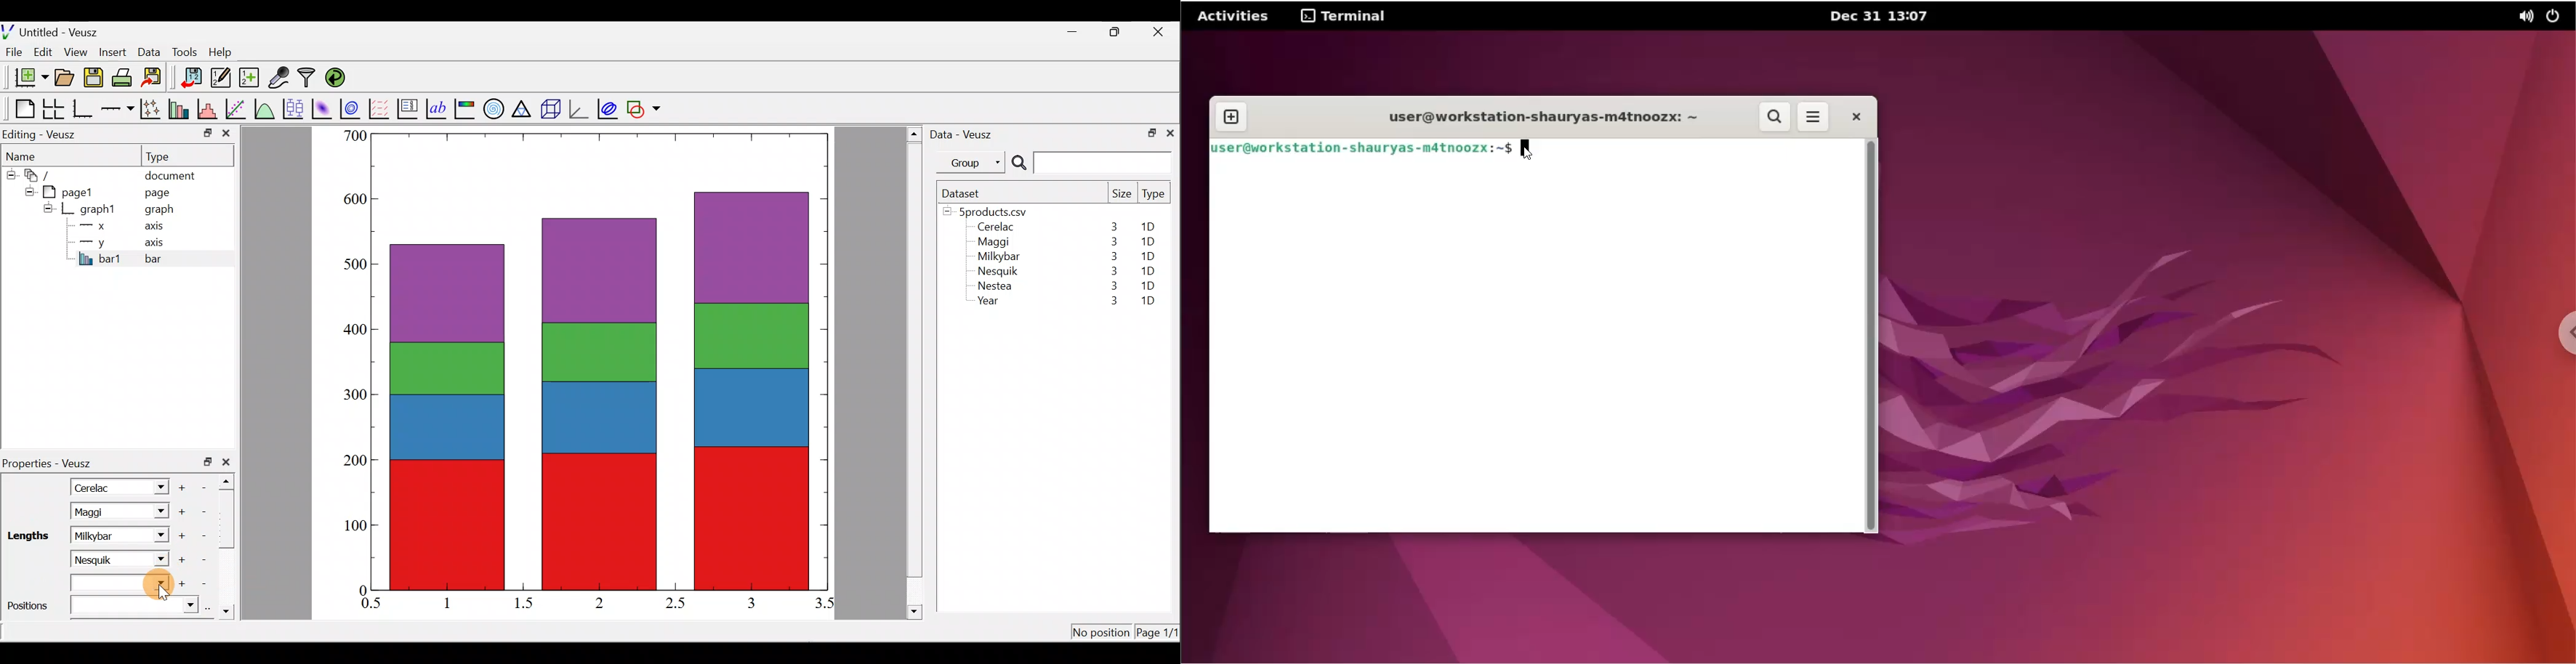  I want to click on user@workstation-shauryas-m4tnoozx: ~, so click(1553, 119).